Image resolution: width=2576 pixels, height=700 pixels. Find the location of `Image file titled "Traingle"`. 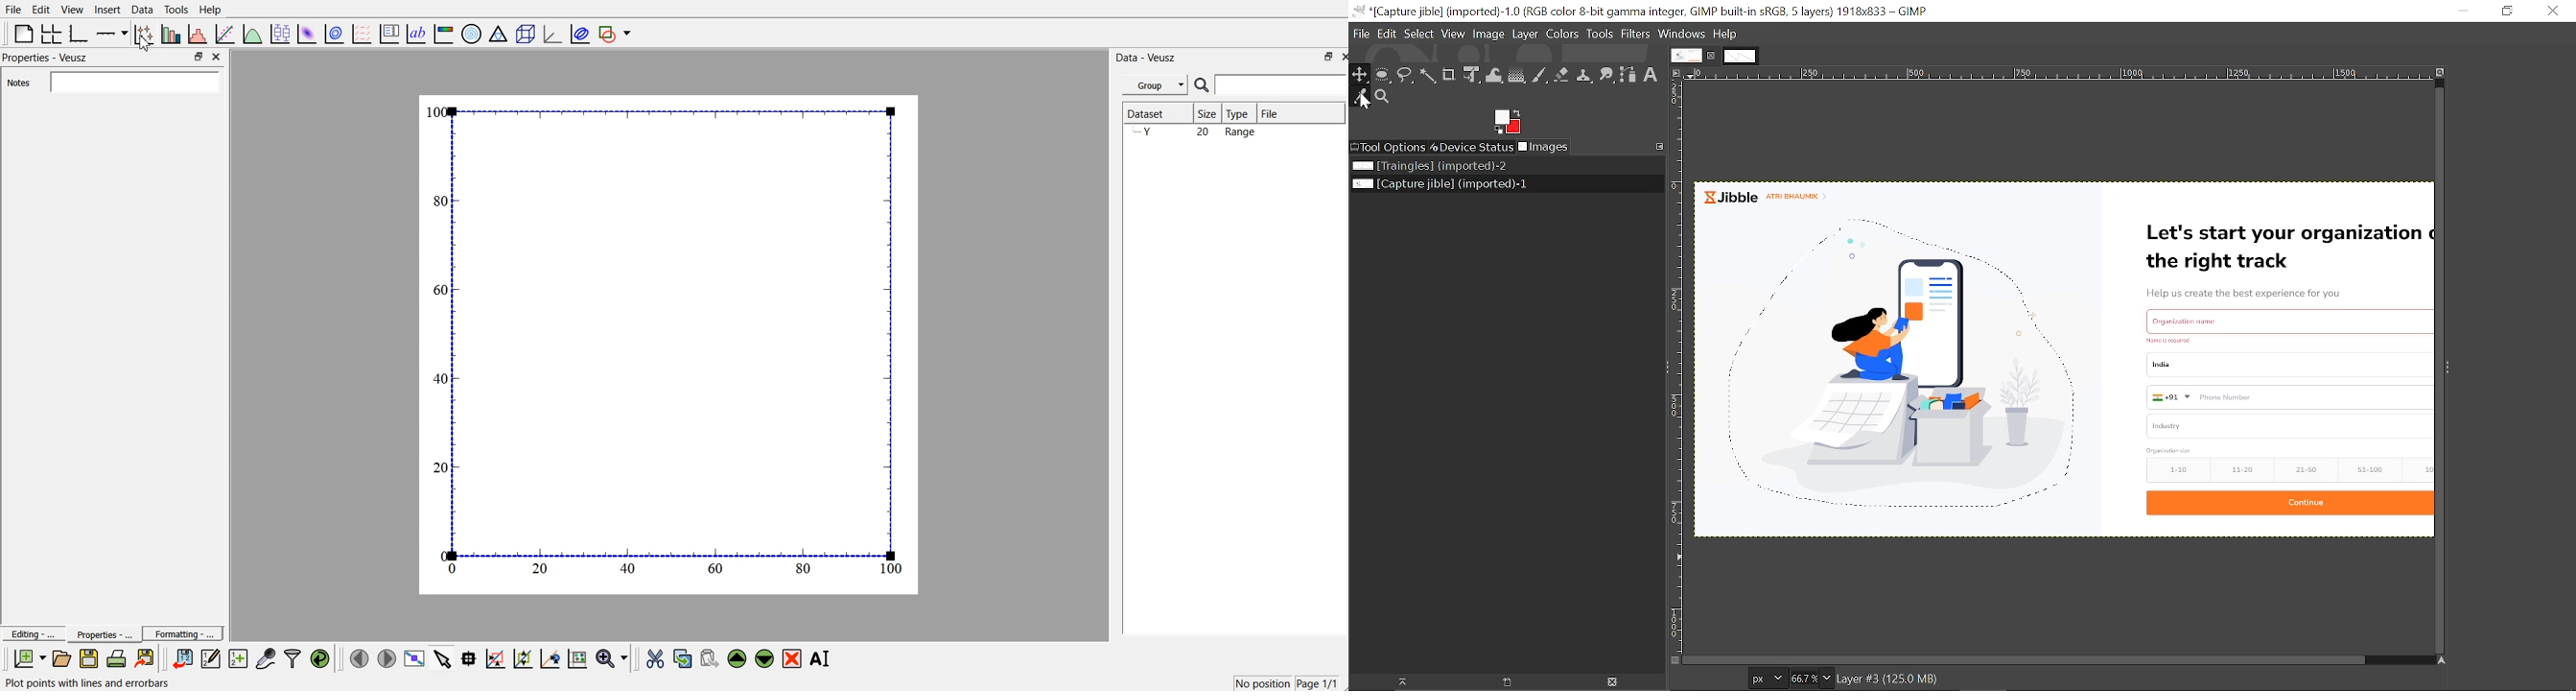

Image file titled "Traingle" is located at coordinates (1500, 165).